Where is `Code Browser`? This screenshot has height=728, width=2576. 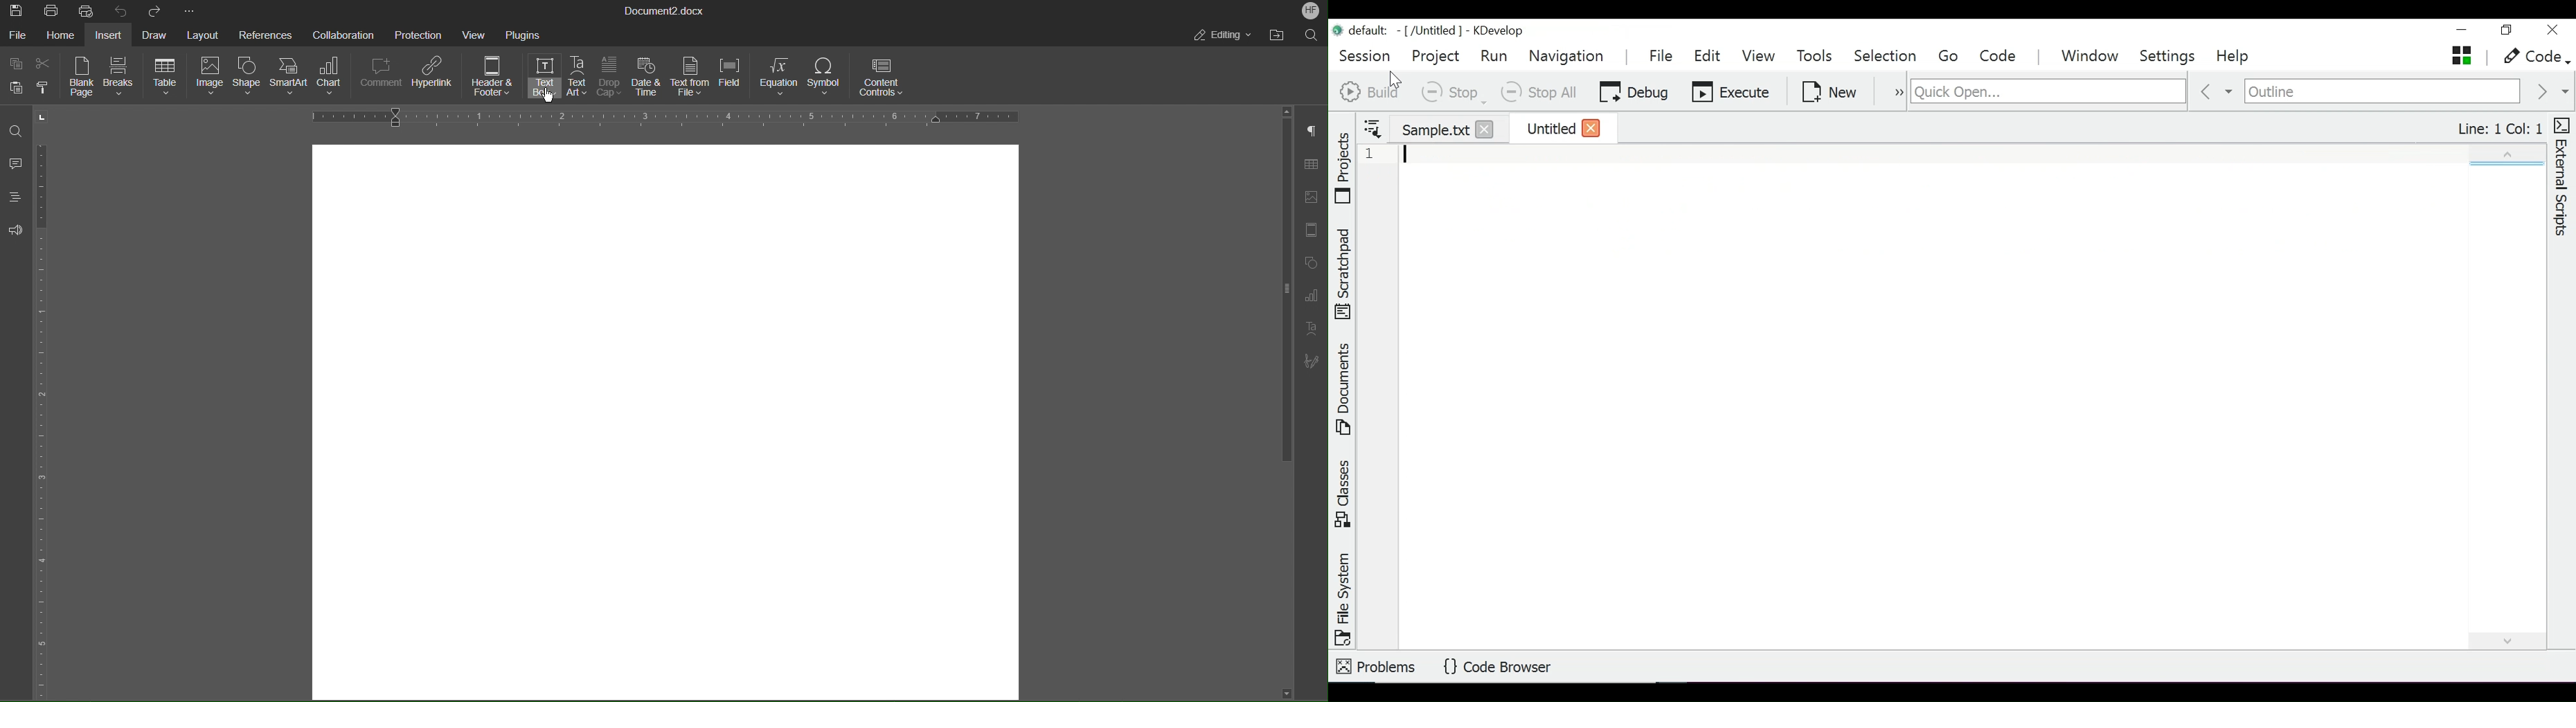
Code Browser is located at coordinates (1495, 667).